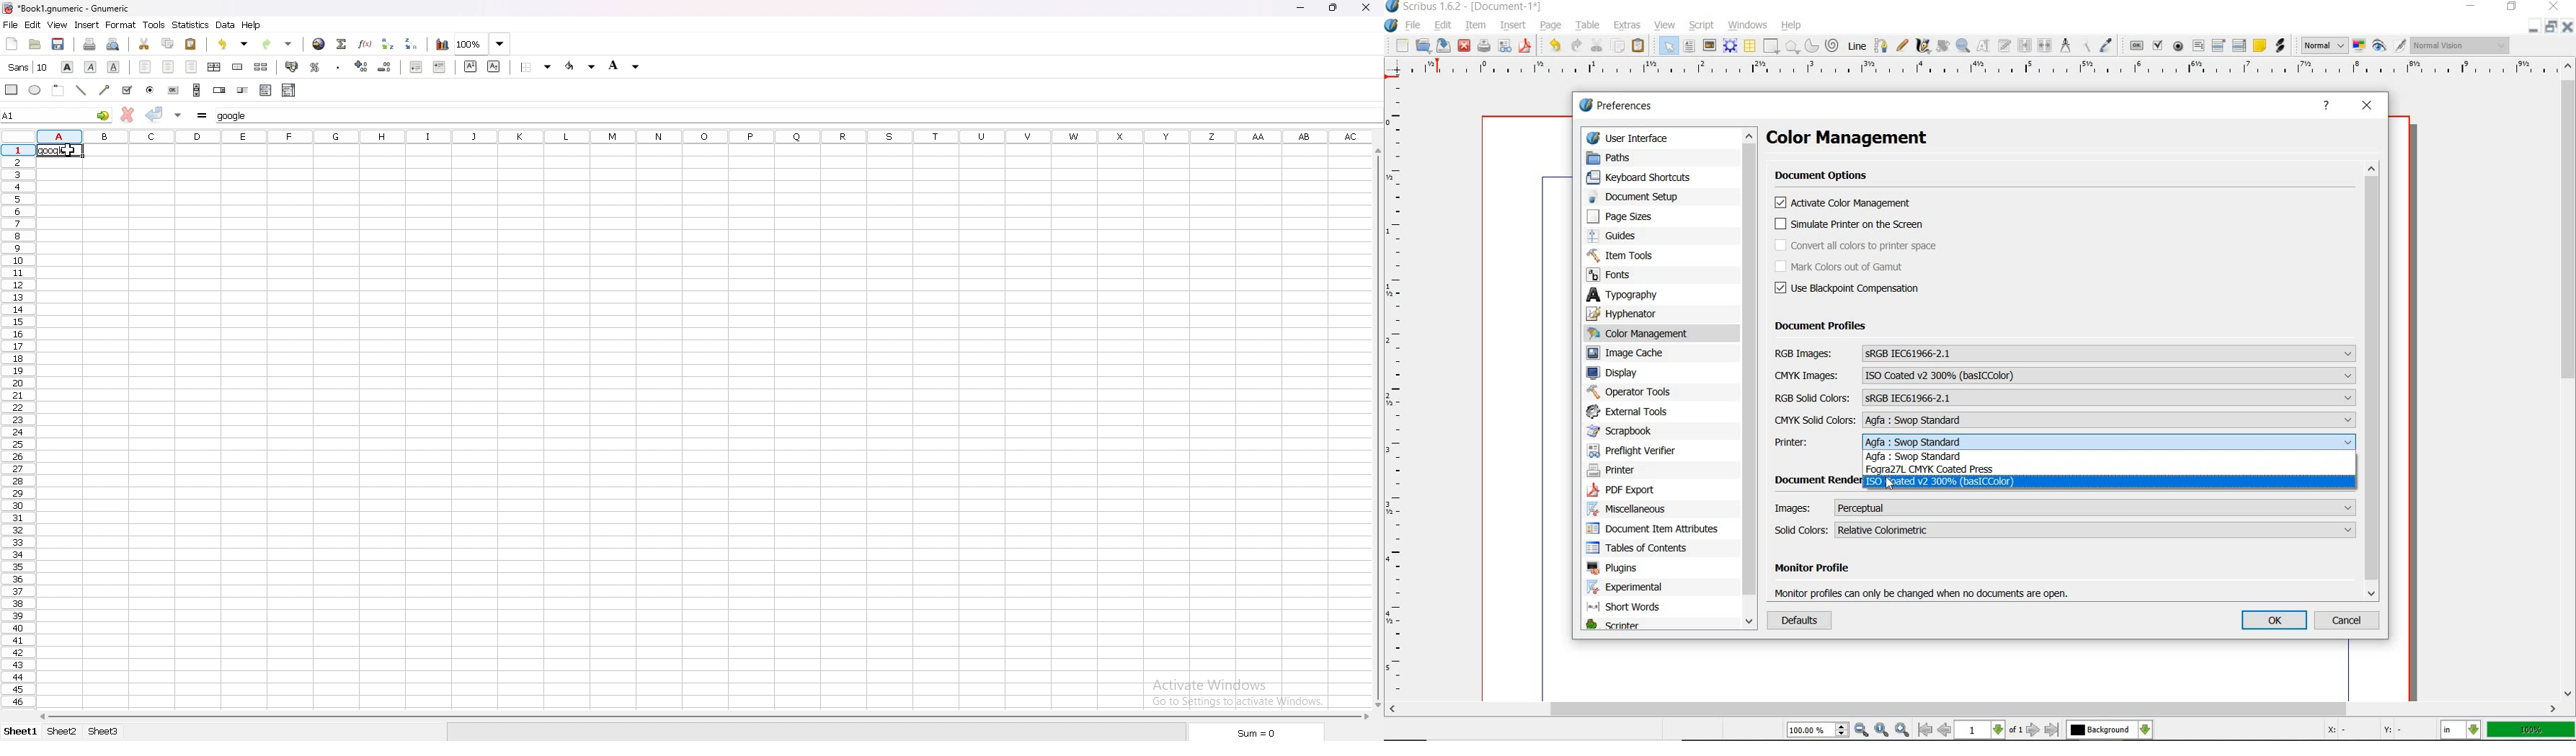 This screenshot has width=2576, height=756. Describe the element at coordinates (2460, 47) in the screenshot. I see `visual appearance of the display` at that location.